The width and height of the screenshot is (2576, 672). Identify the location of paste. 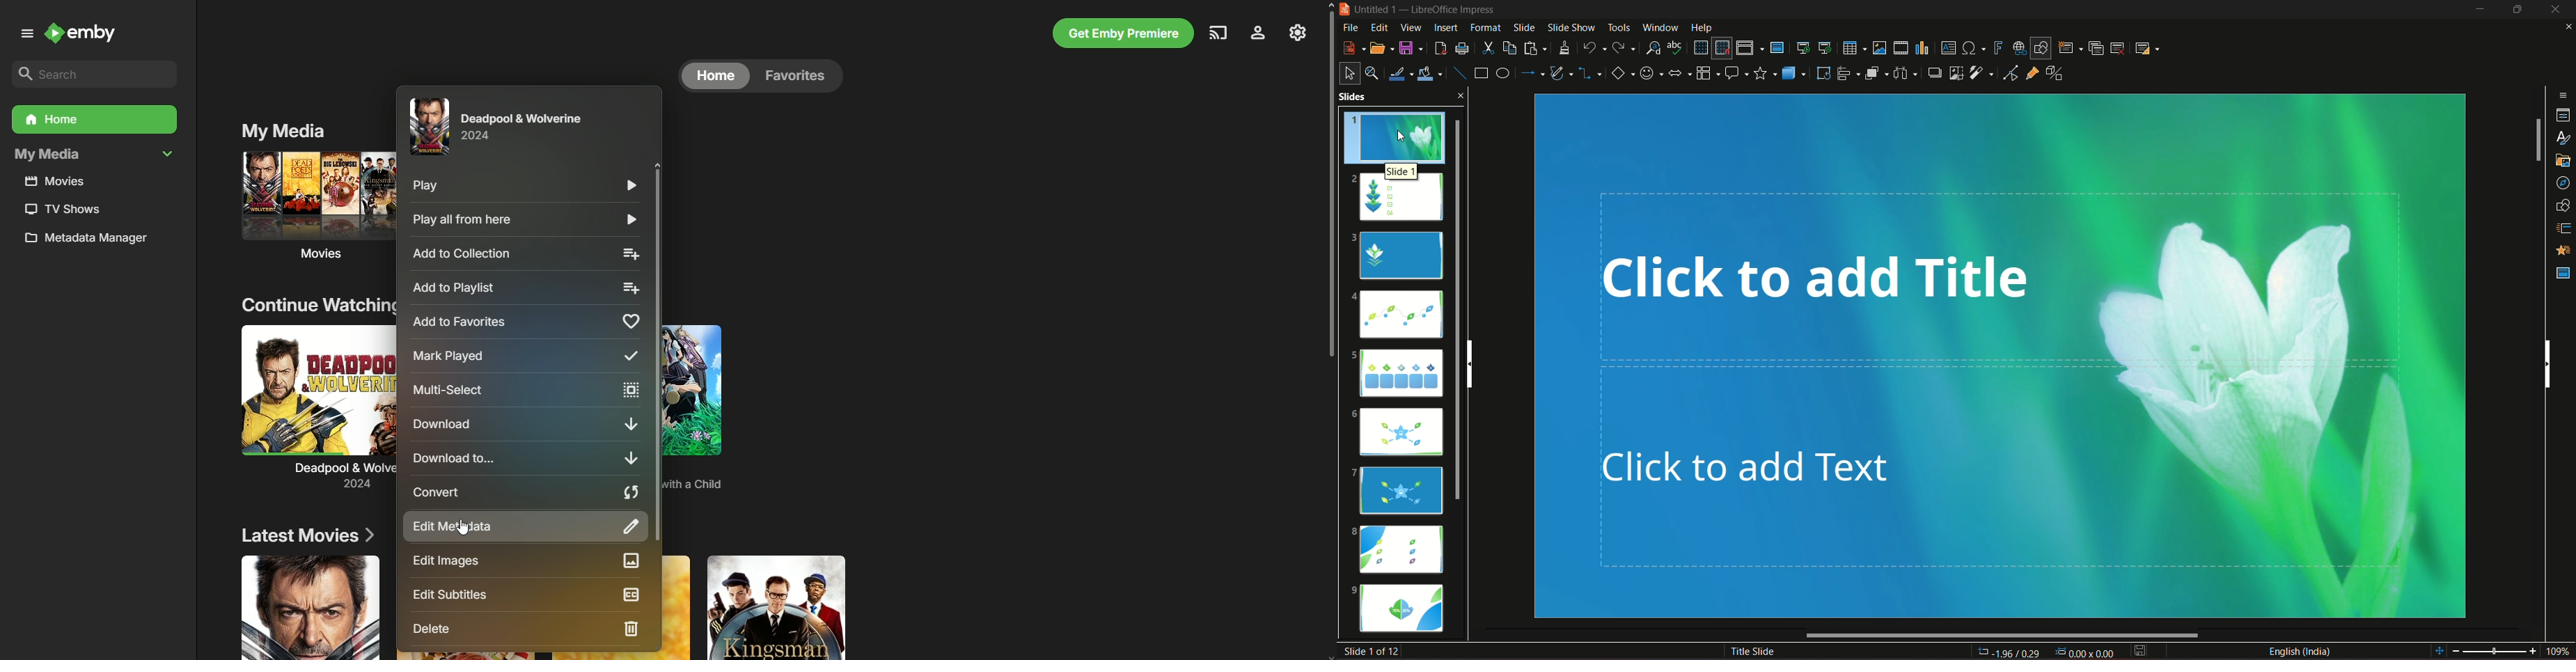
(1536, 48).